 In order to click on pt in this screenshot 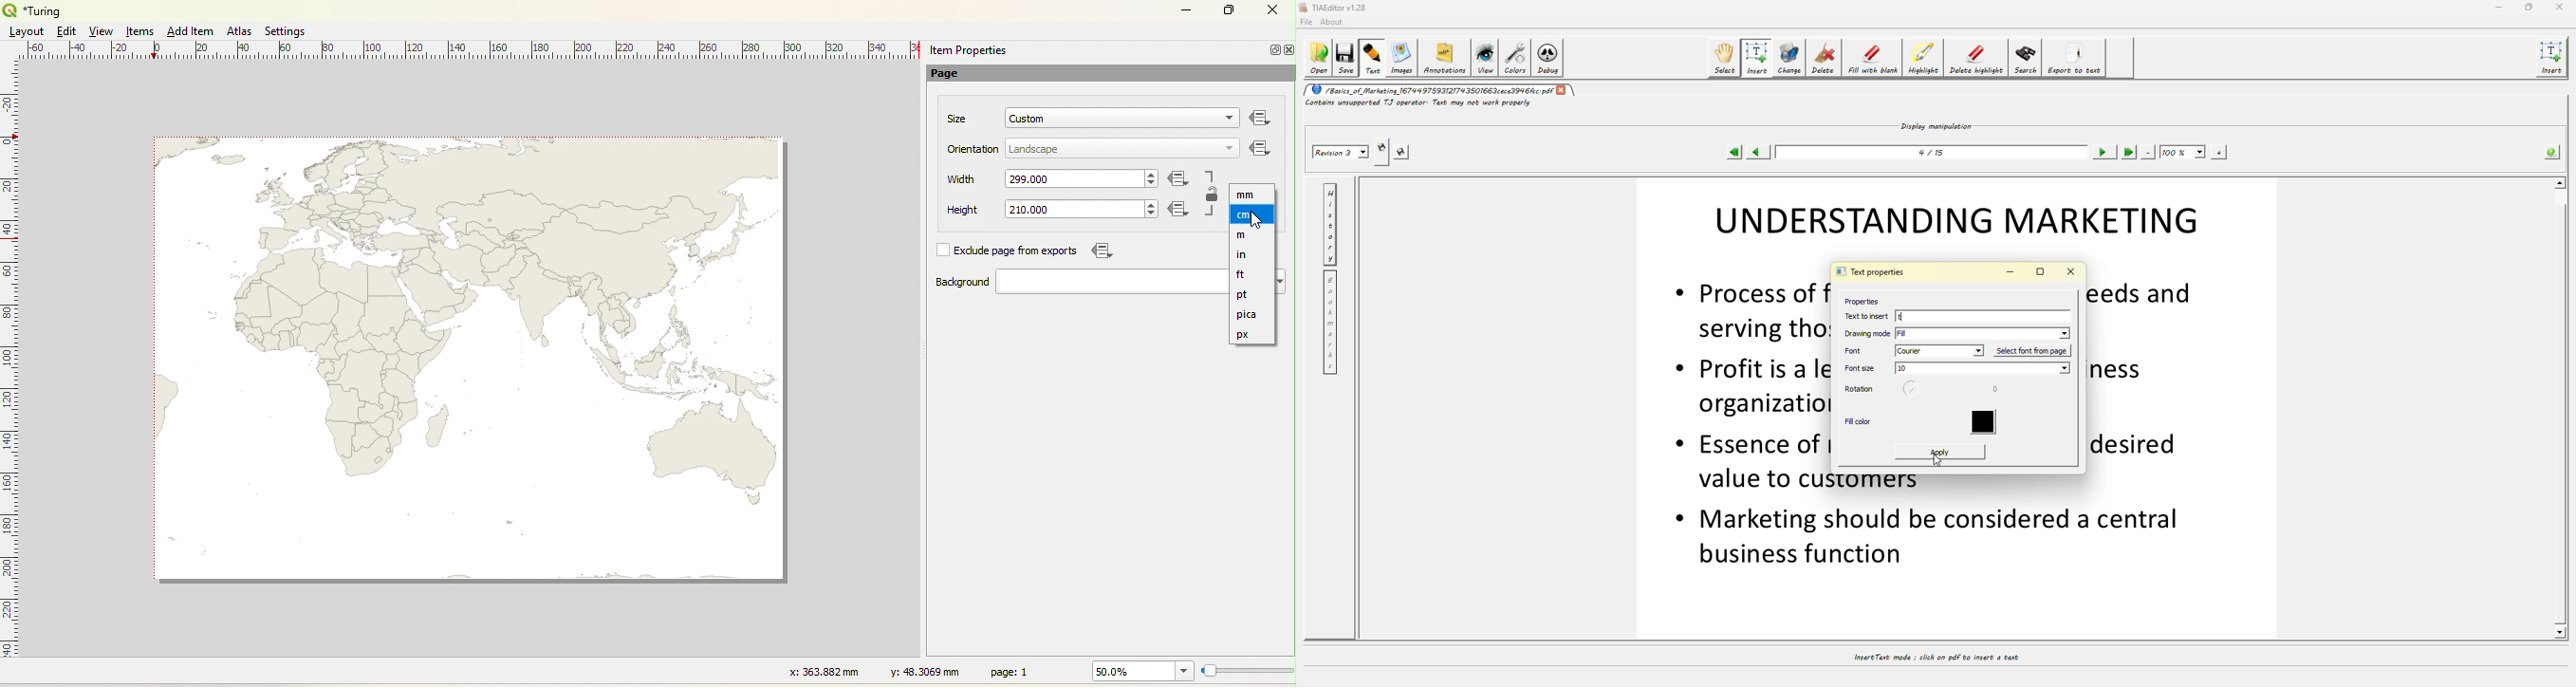, I will do `click(1243, 294)`.